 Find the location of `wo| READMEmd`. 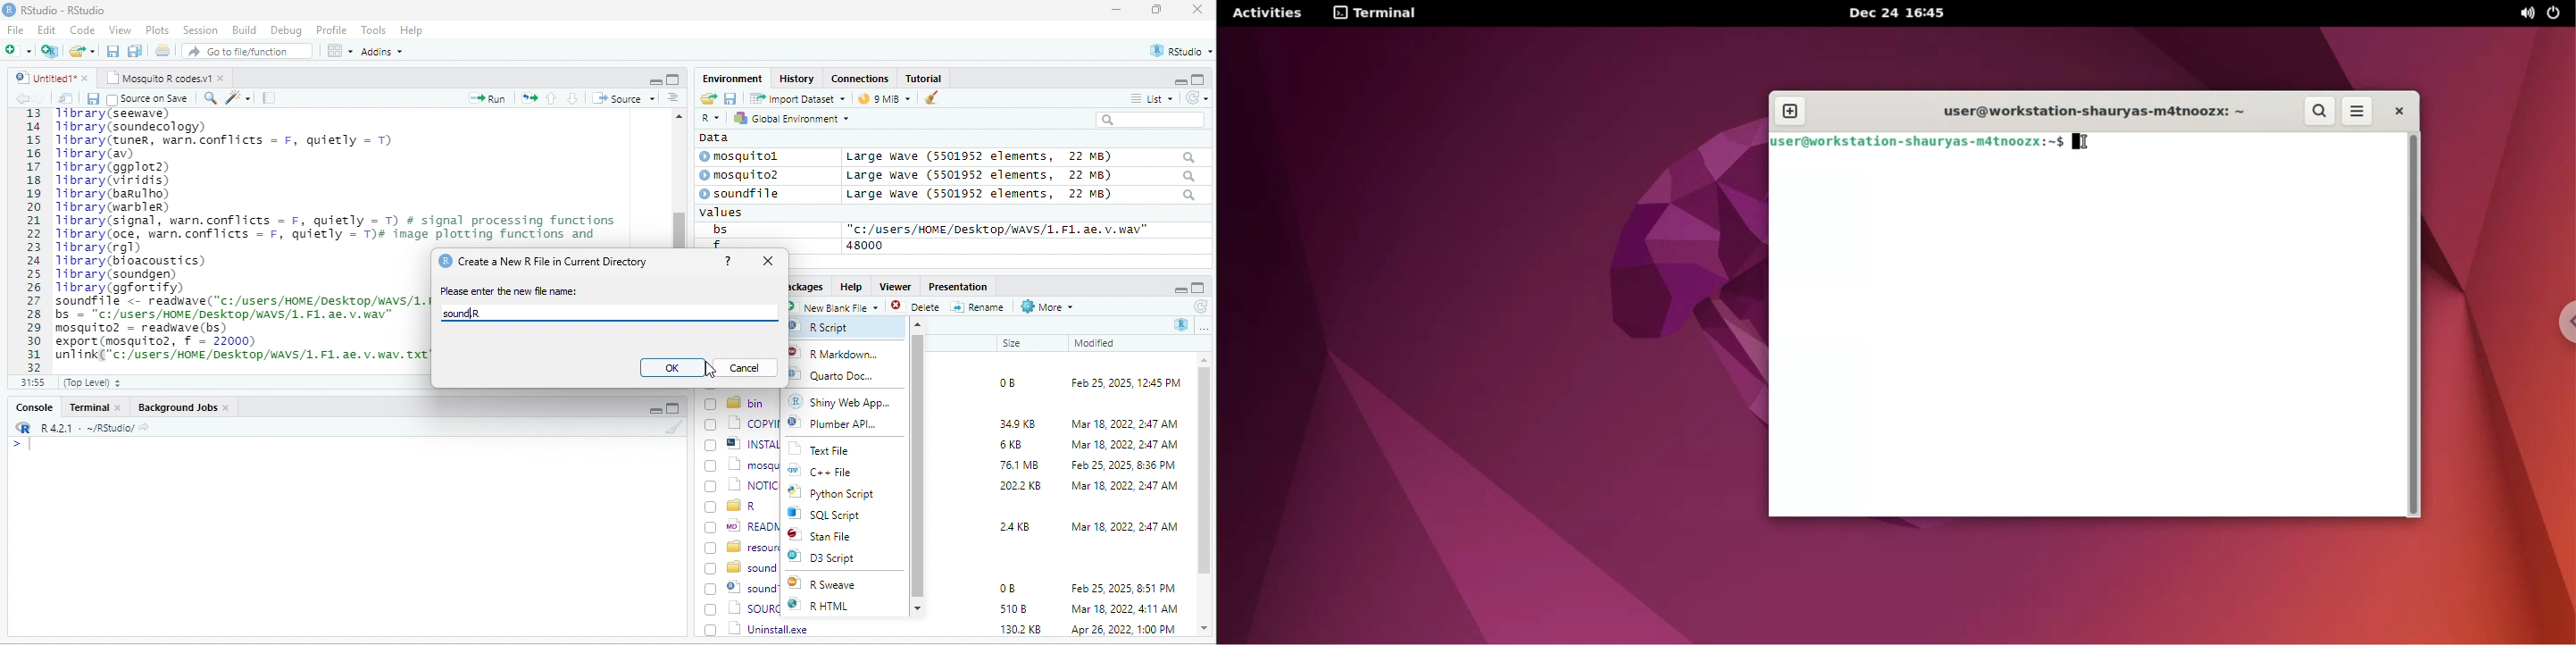

wo| READMEmd is located at coordinates (741, 525).